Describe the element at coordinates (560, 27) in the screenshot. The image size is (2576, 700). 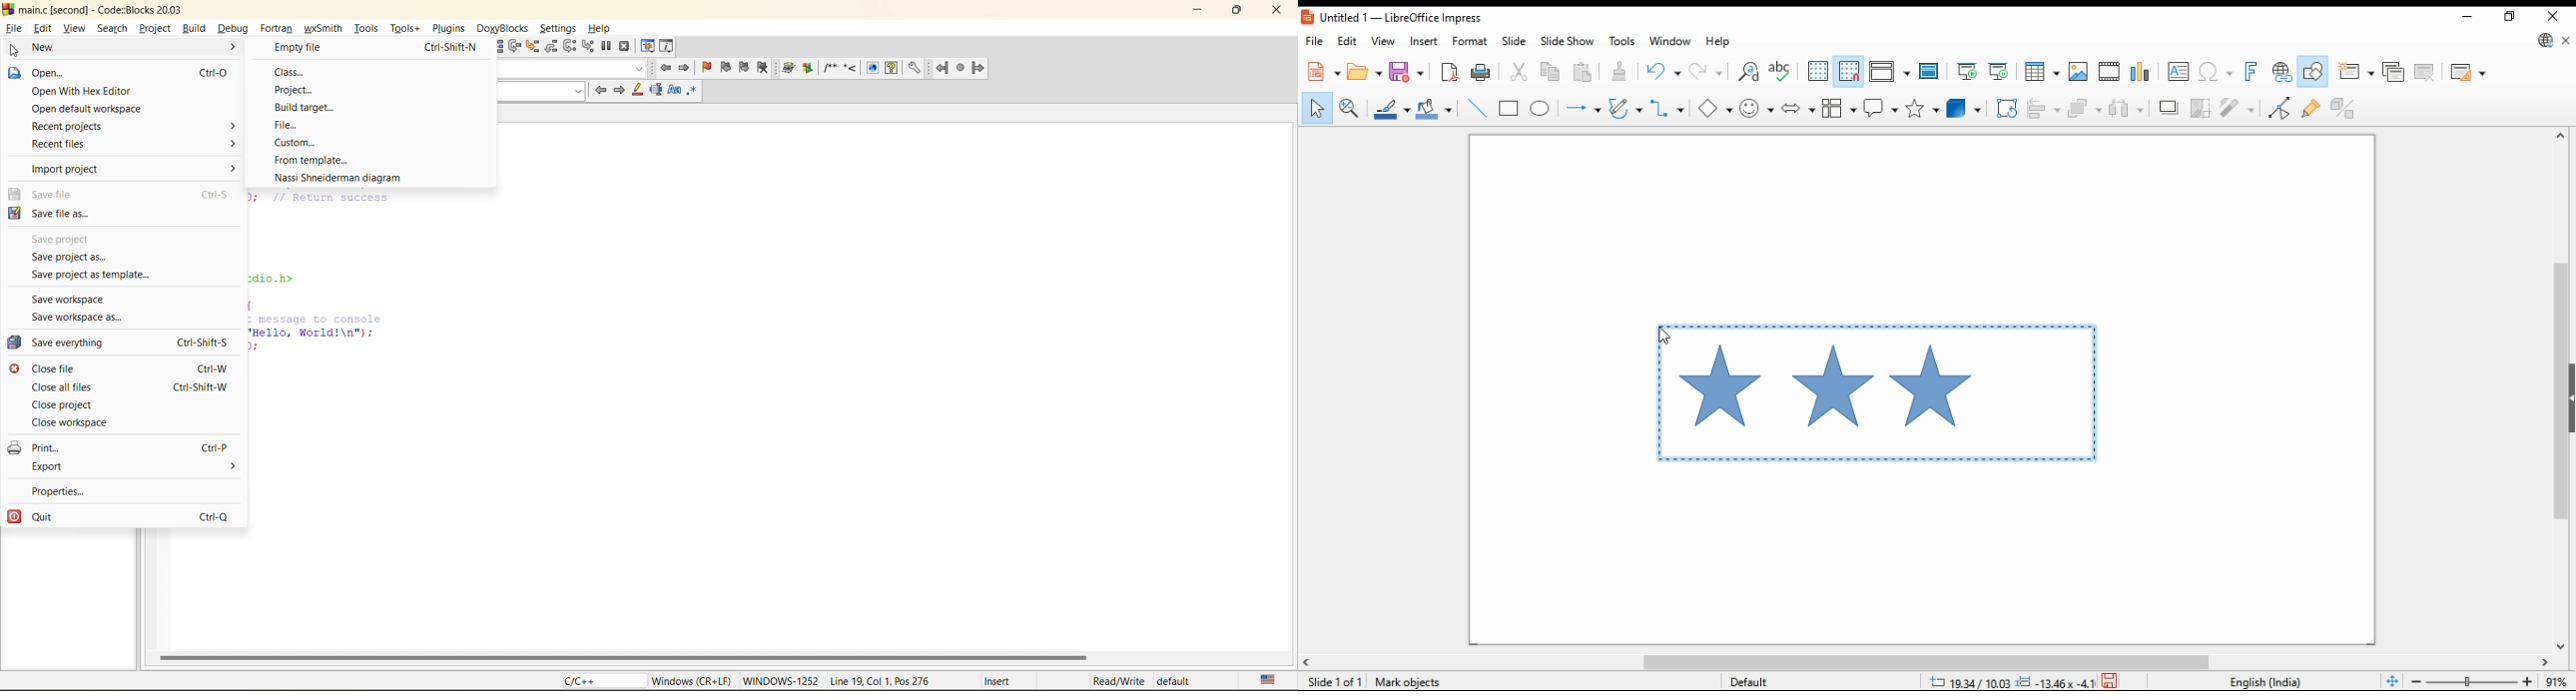
I see `settings` at that location.